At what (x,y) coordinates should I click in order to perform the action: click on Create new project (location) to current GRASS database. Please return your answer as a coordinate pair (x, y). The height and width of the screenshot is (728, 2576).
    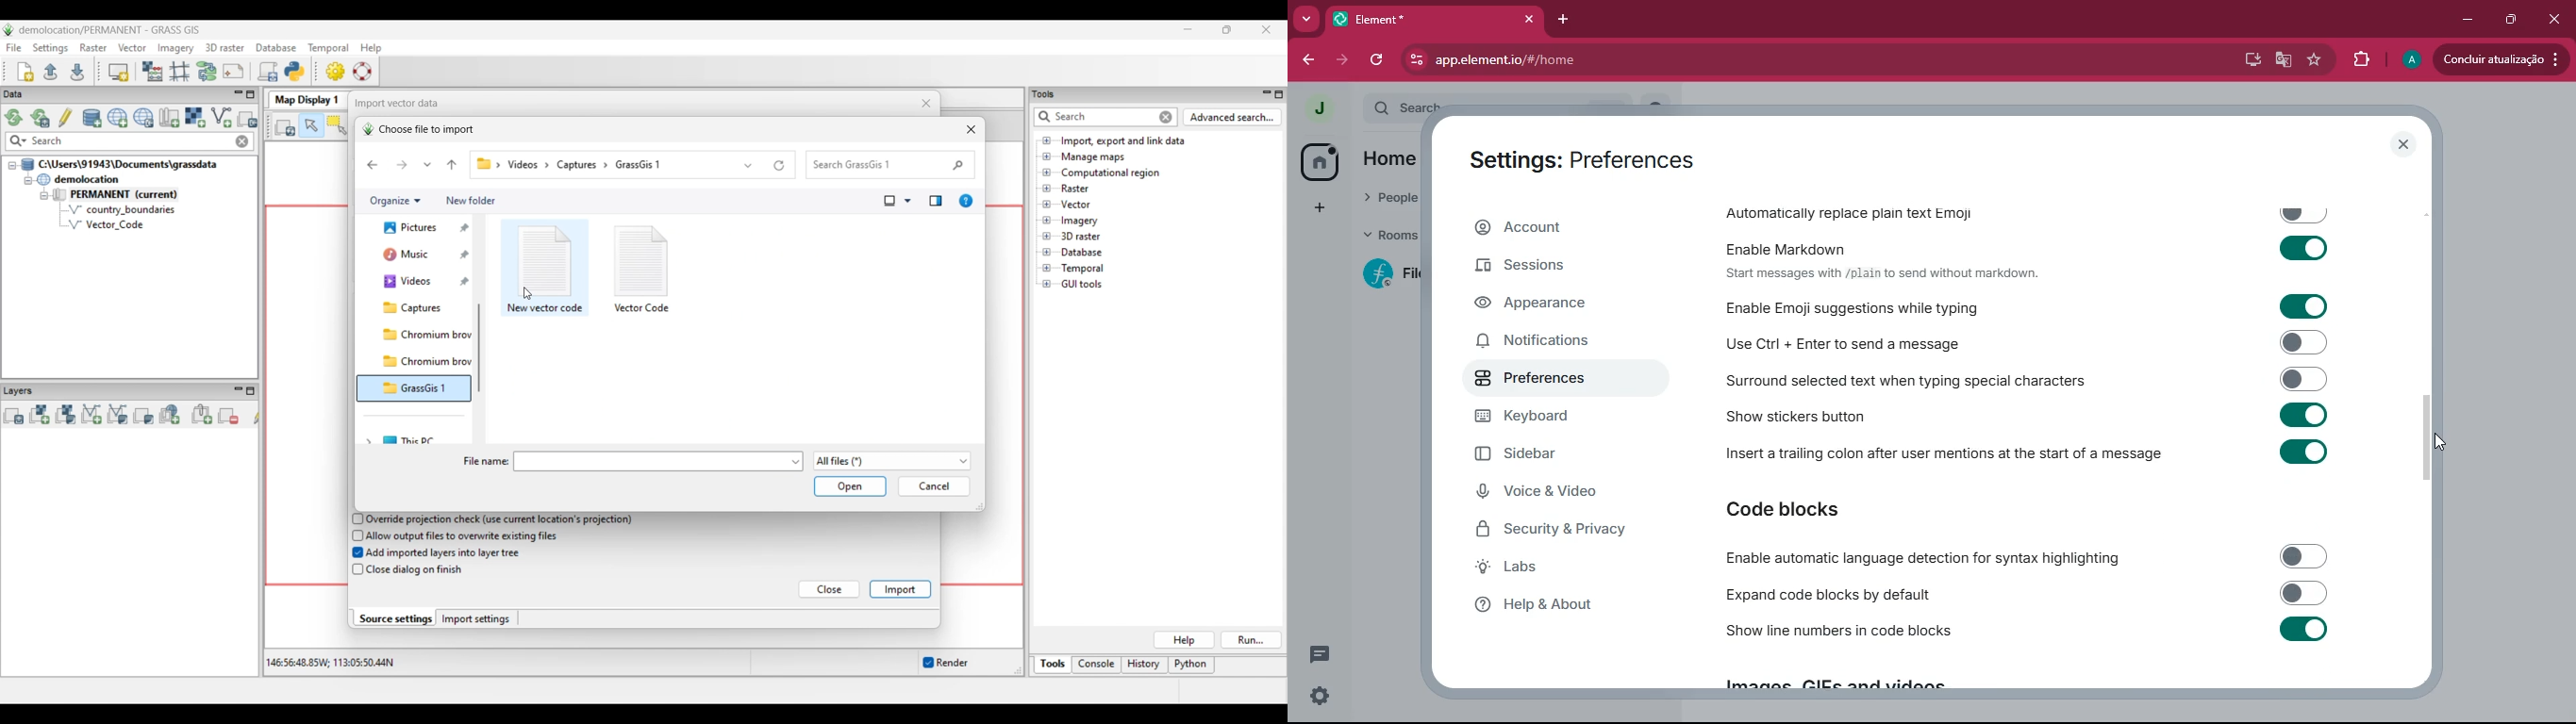
    Looking at the image, I should click on (118, 118).